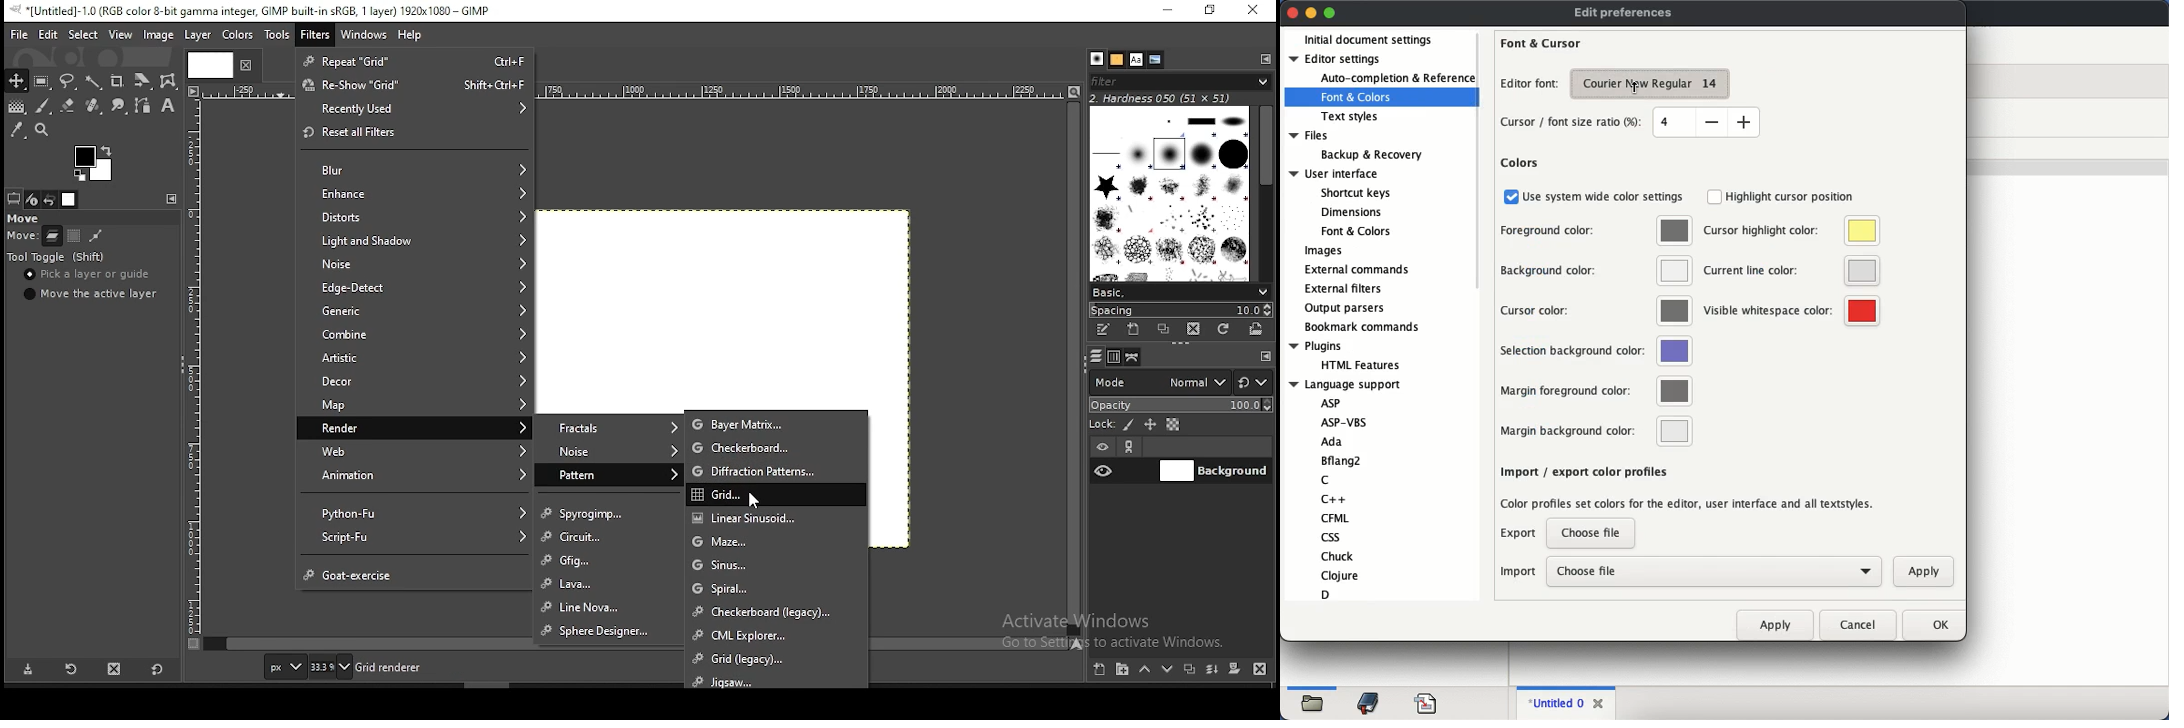 The image size is (2184, 728). Describe the element at coordinates (415, 134) in the screenshot. I see `reset all filters` at that location.